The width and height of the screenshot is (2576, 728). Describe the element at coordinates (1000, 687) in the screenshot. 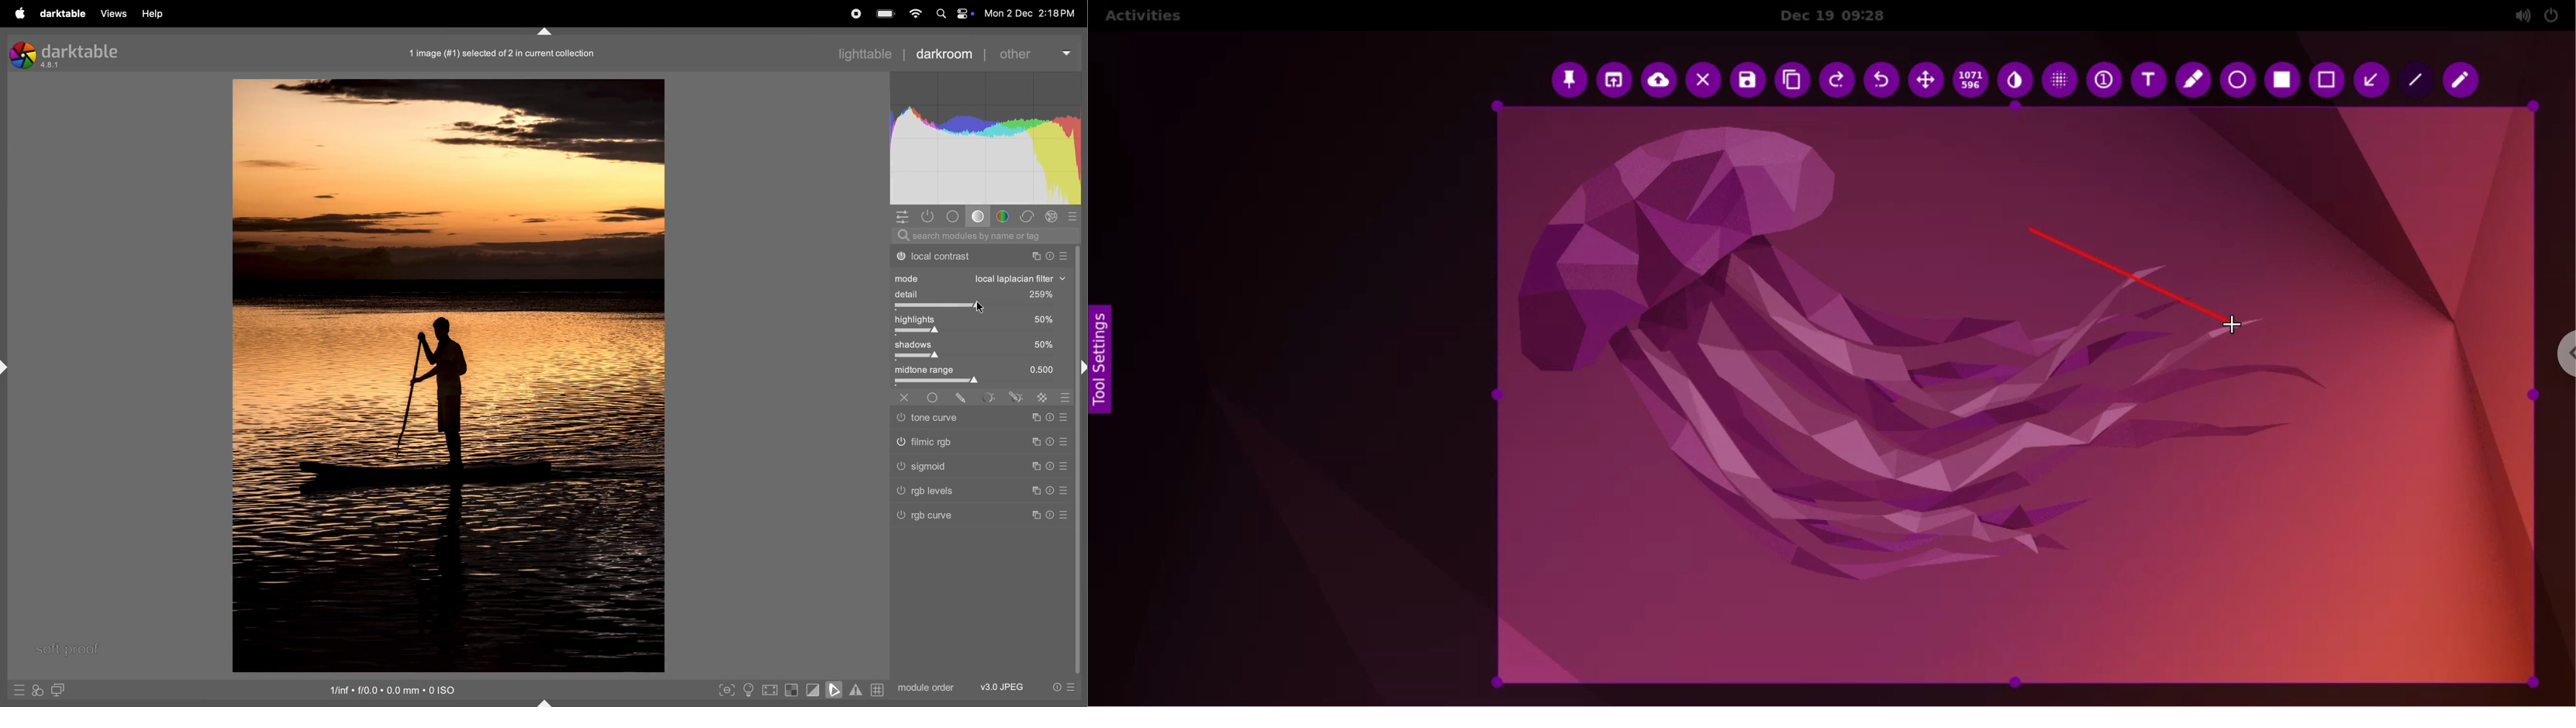

I see `v3 jpeg` at that location.